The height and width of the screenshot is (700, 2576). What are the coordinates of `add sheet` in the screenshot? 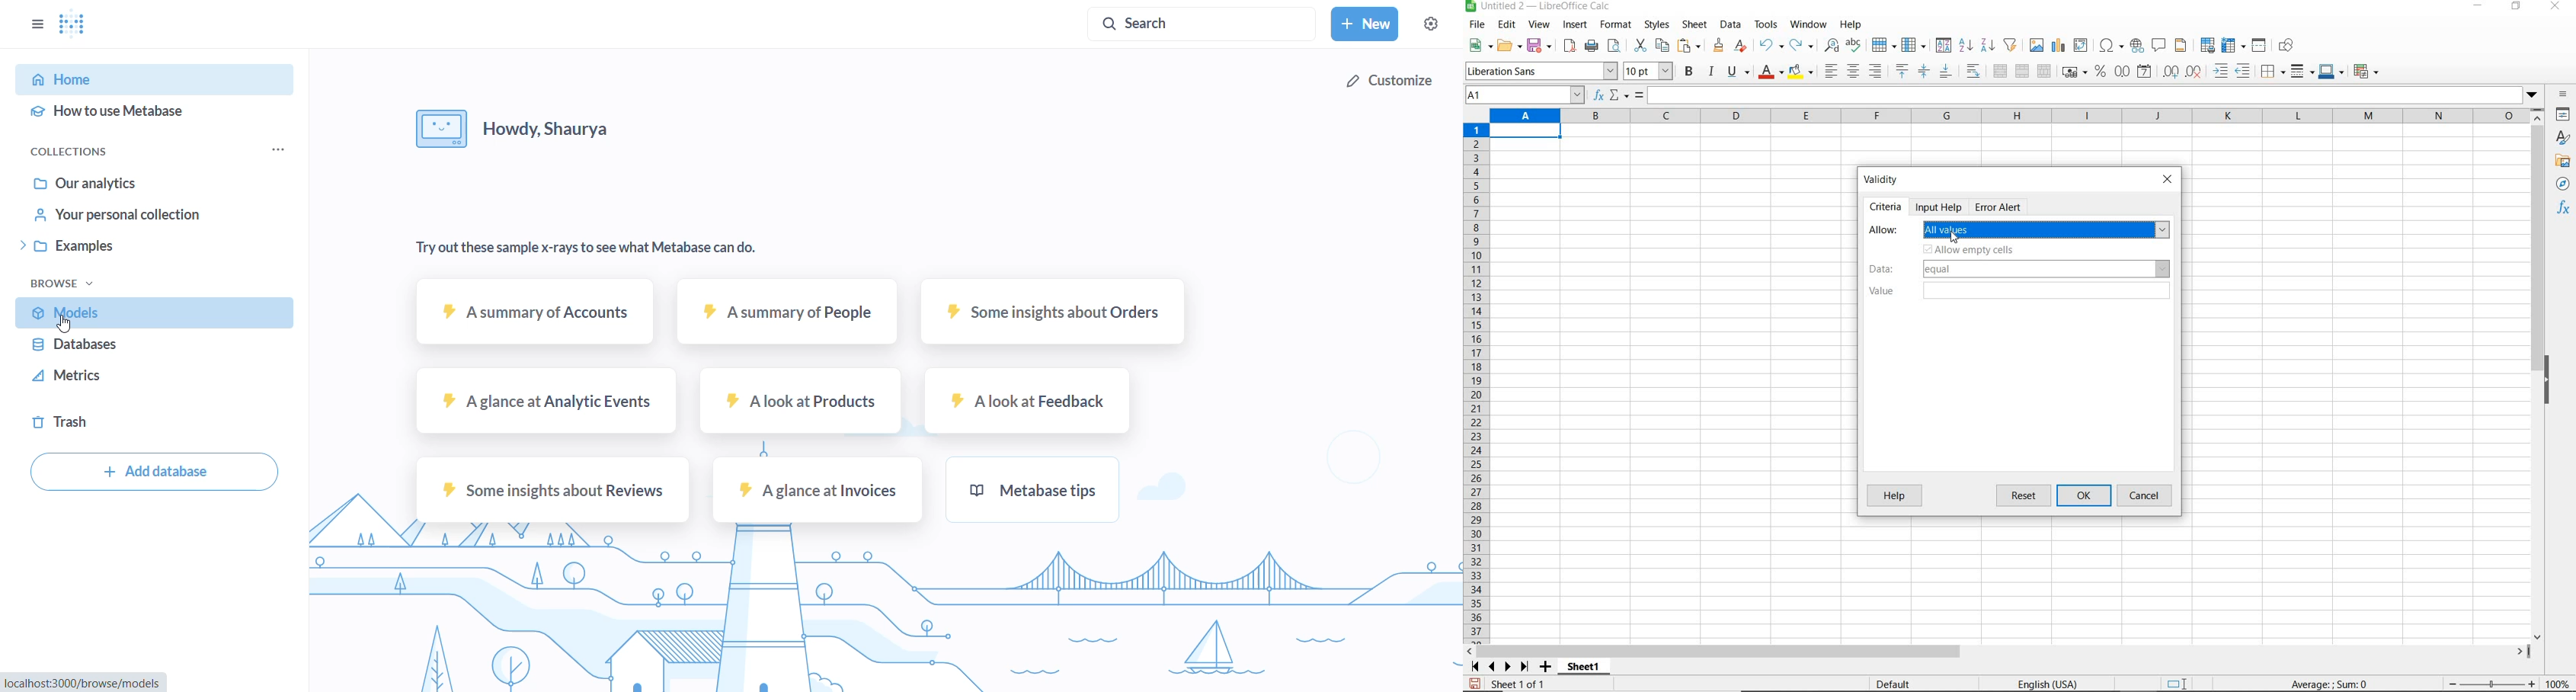 It's located at (1544, 668).